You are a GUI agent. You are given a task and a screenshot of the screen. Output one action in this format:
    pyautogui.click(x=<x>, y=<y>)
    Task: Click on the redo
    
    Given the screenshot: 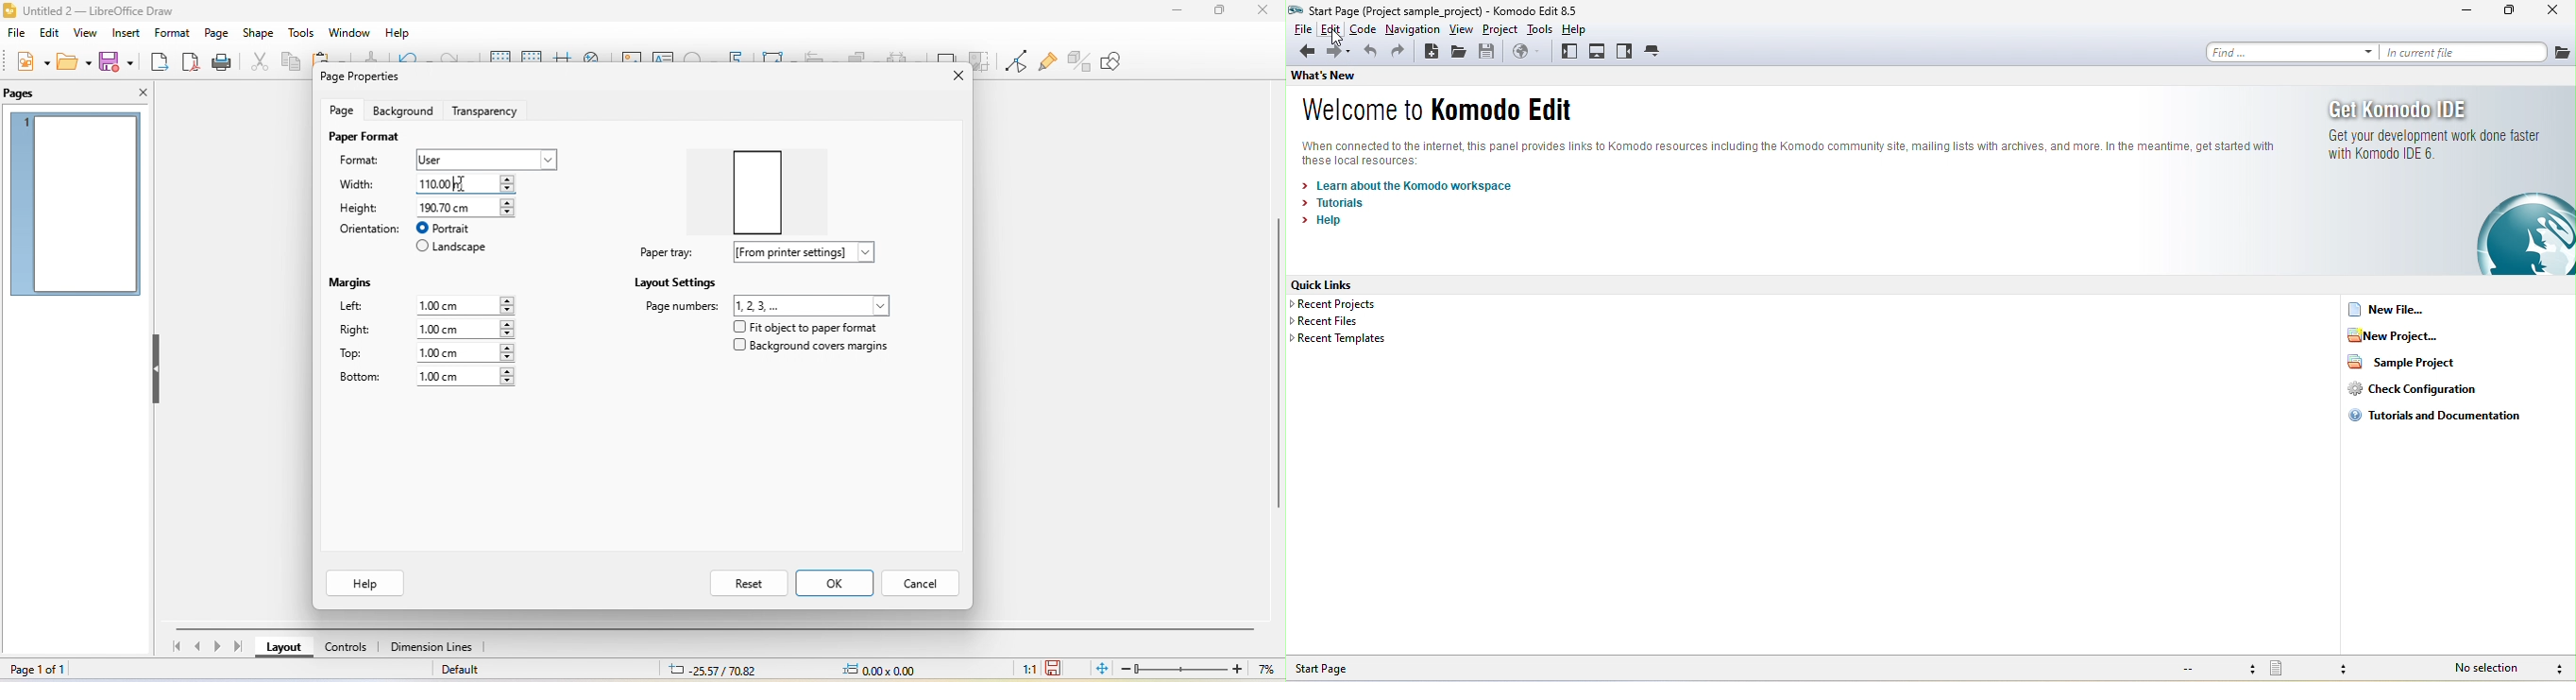 What is the action you would take?
    pyautogui.click(x=1401, y=52)
    